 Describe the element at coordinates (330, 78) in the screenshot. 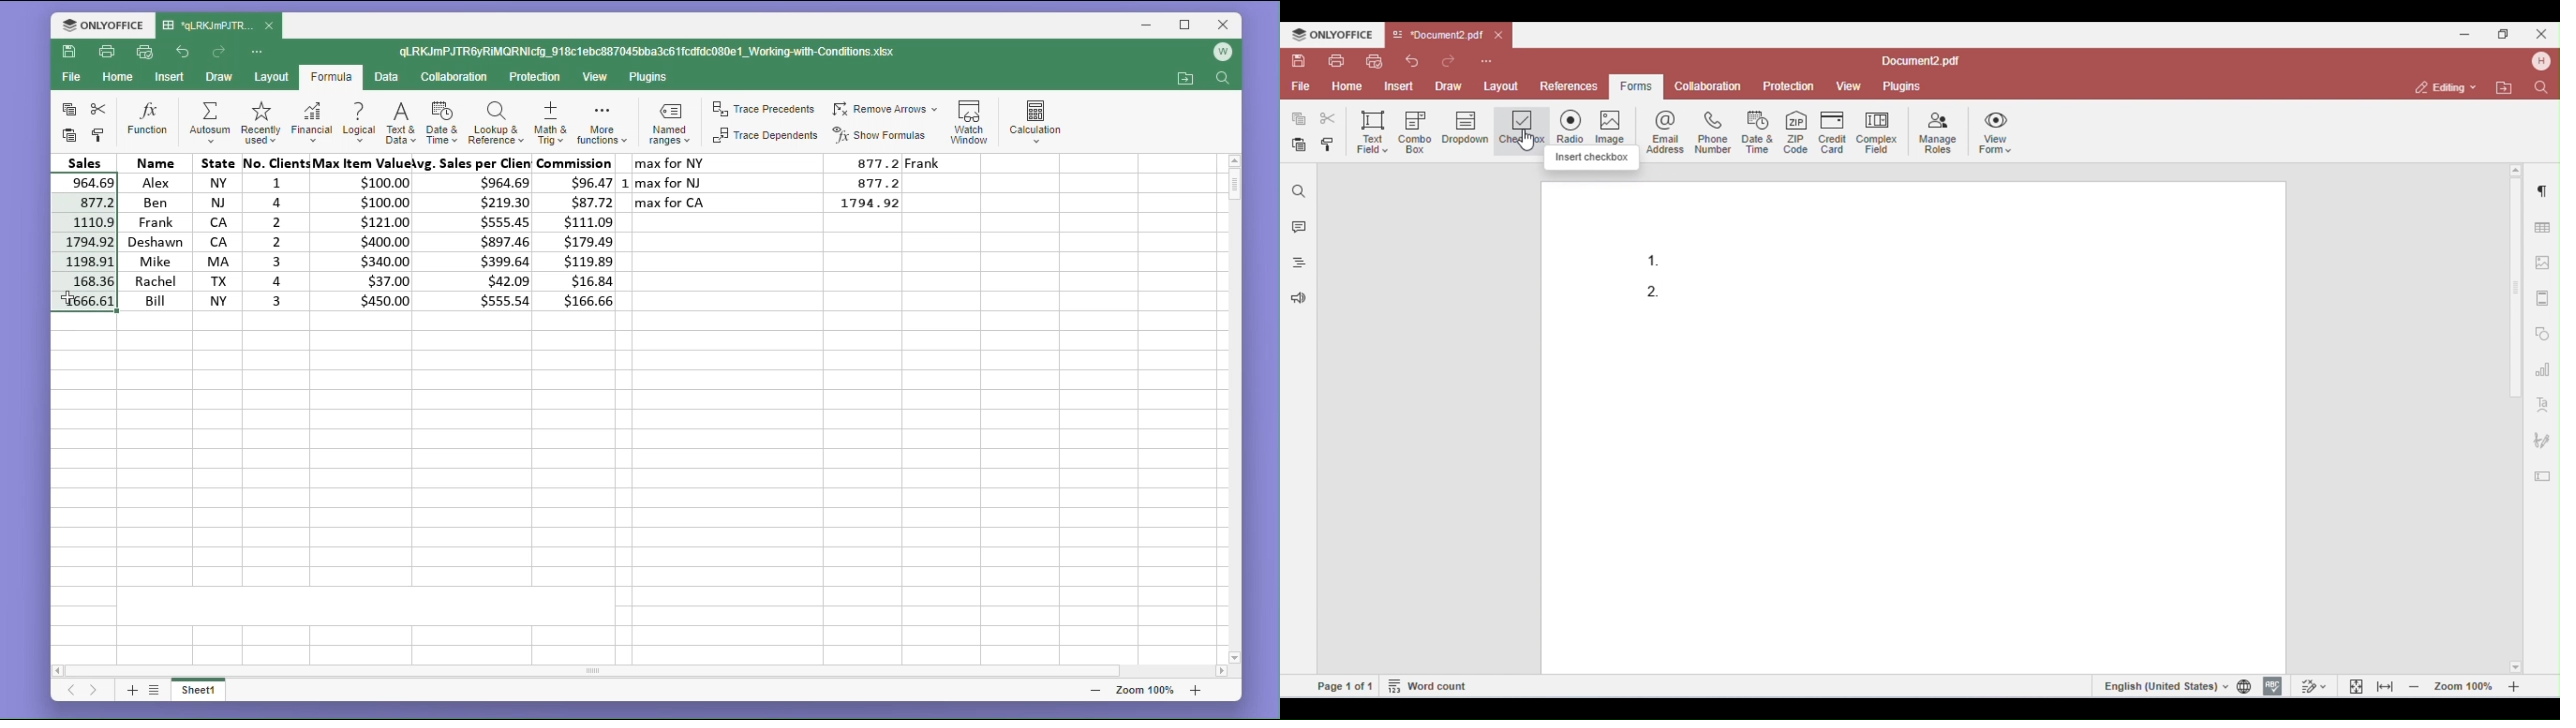

I see `formula` at that location.